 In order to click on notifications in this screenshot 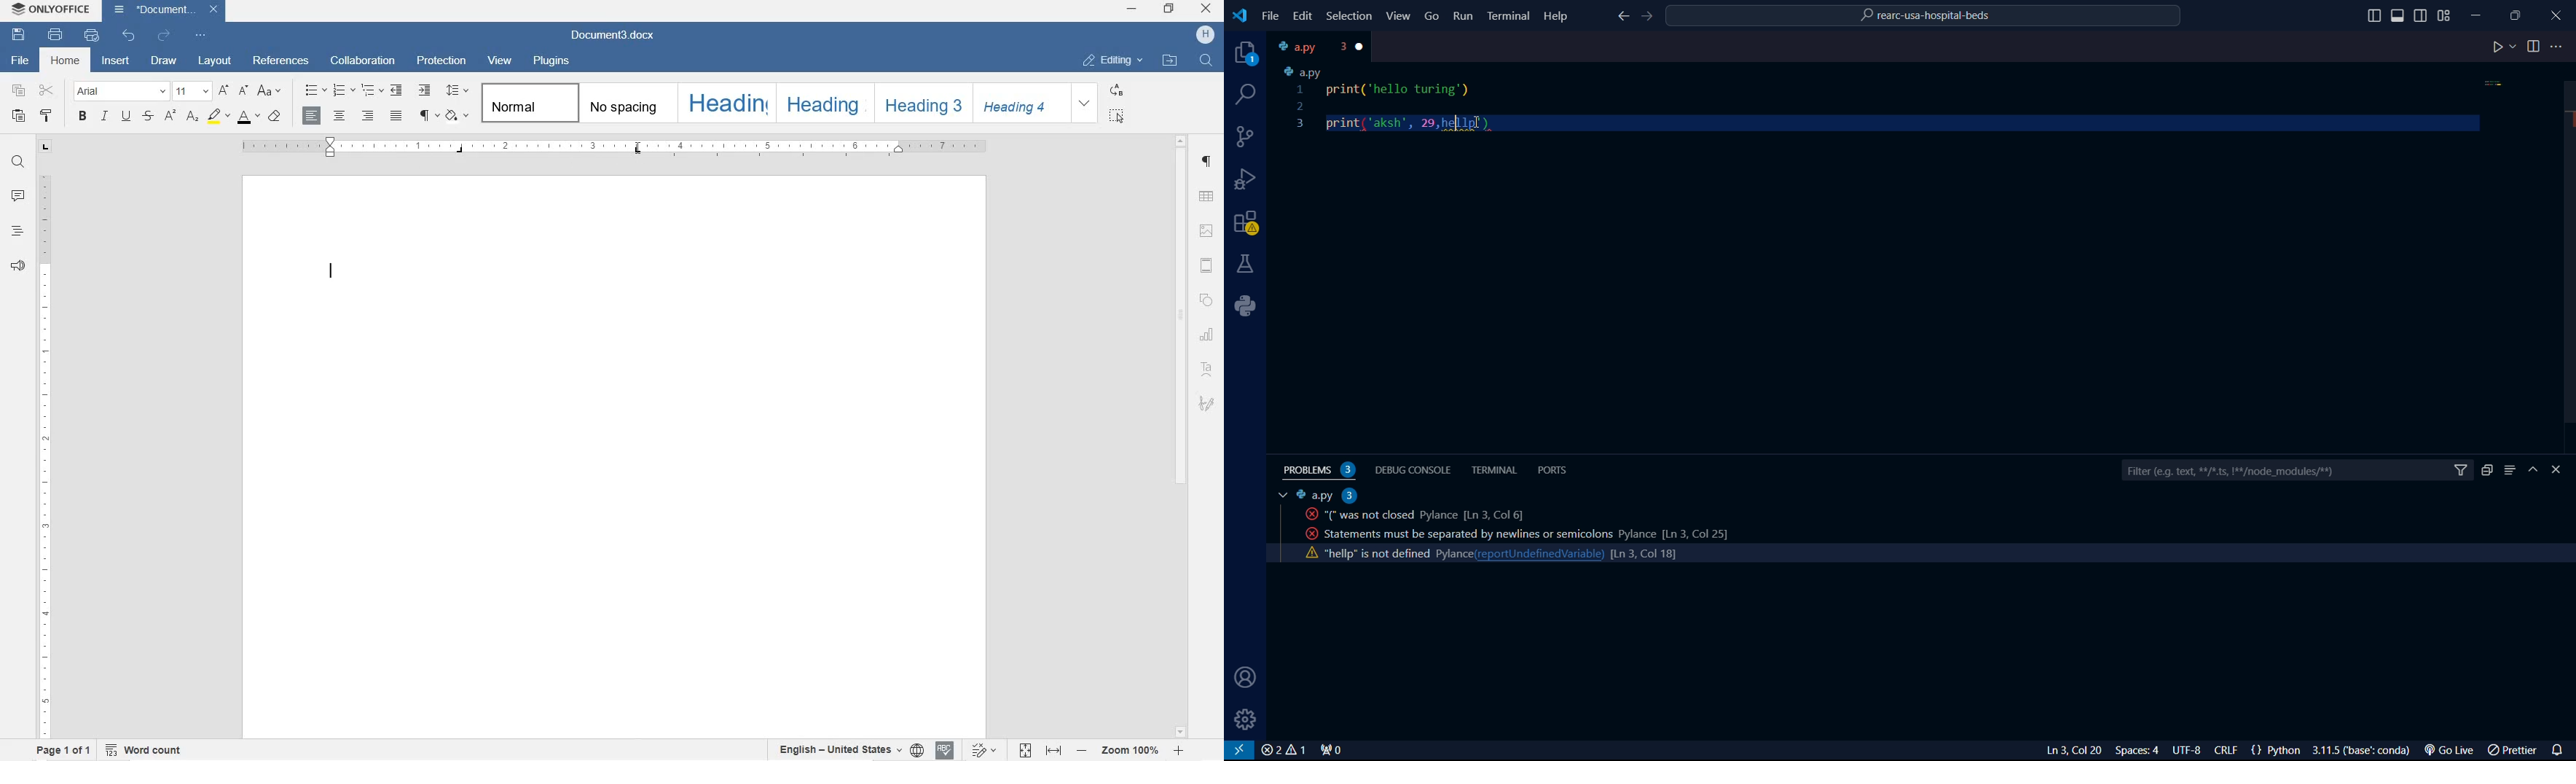, I will do `click(2561, 748)`.